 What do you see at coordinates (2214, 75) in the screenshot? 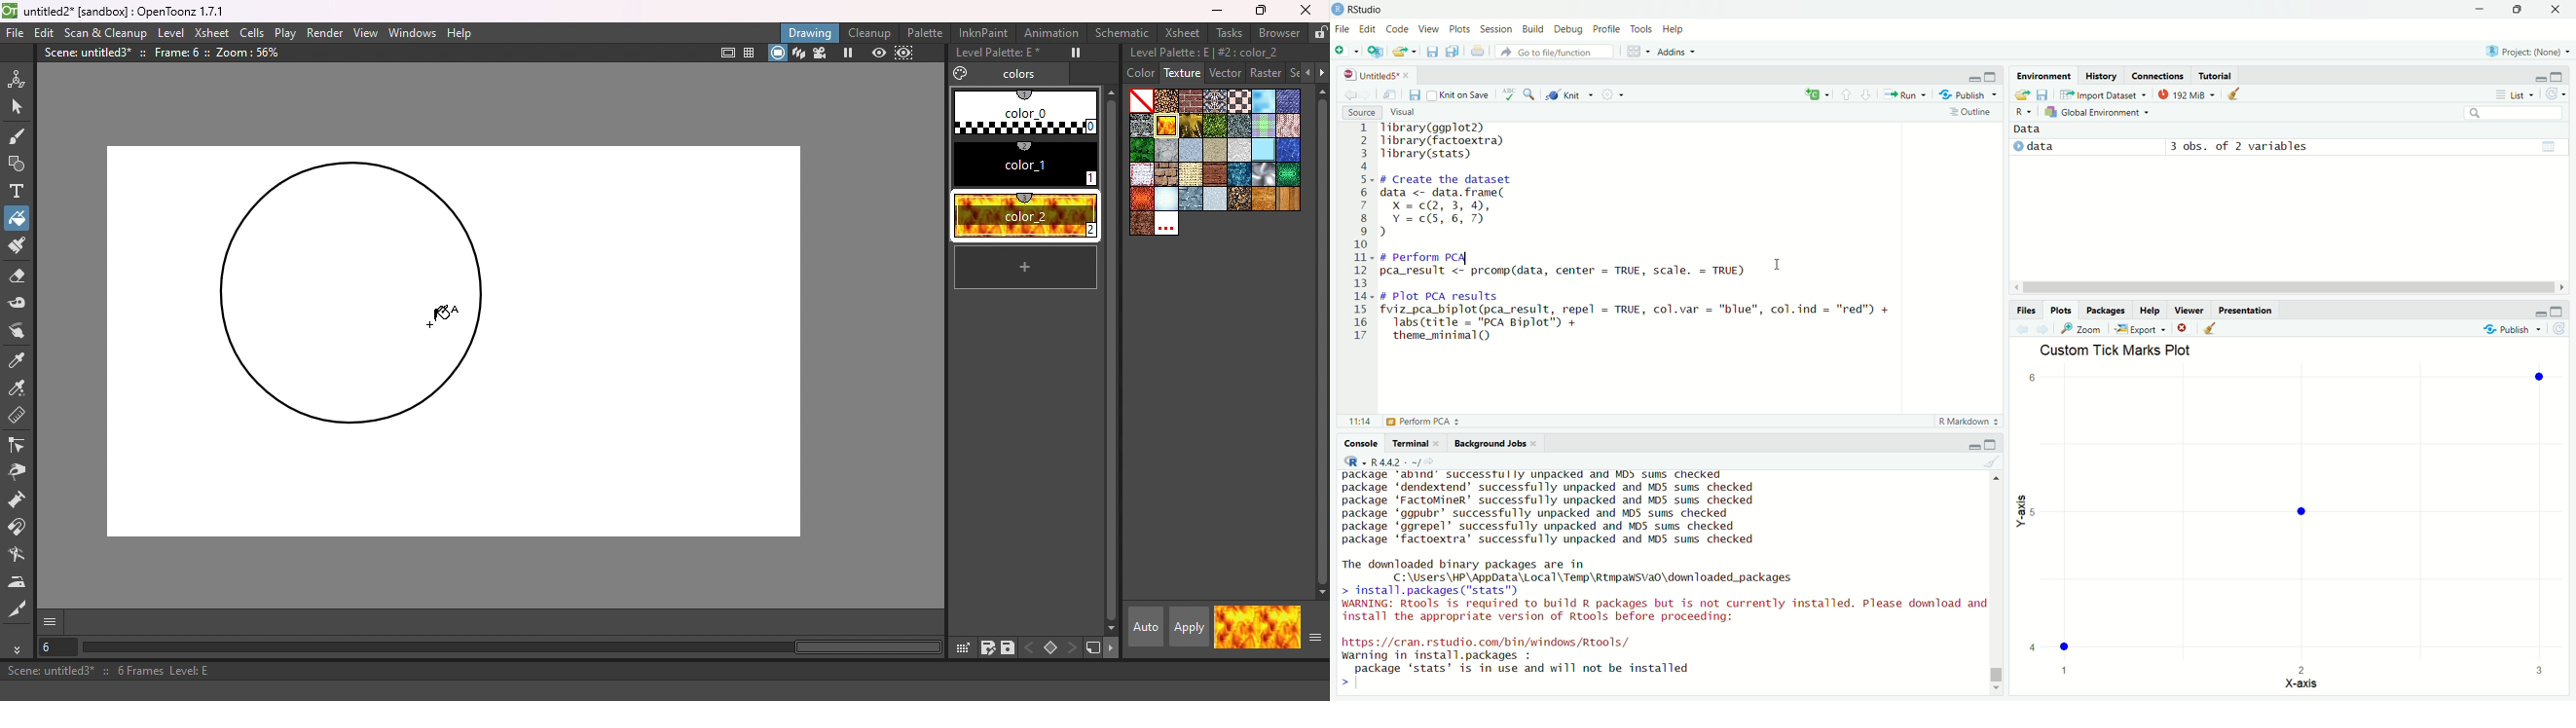
I see `tutorial` at bounding box center [2214, 75].